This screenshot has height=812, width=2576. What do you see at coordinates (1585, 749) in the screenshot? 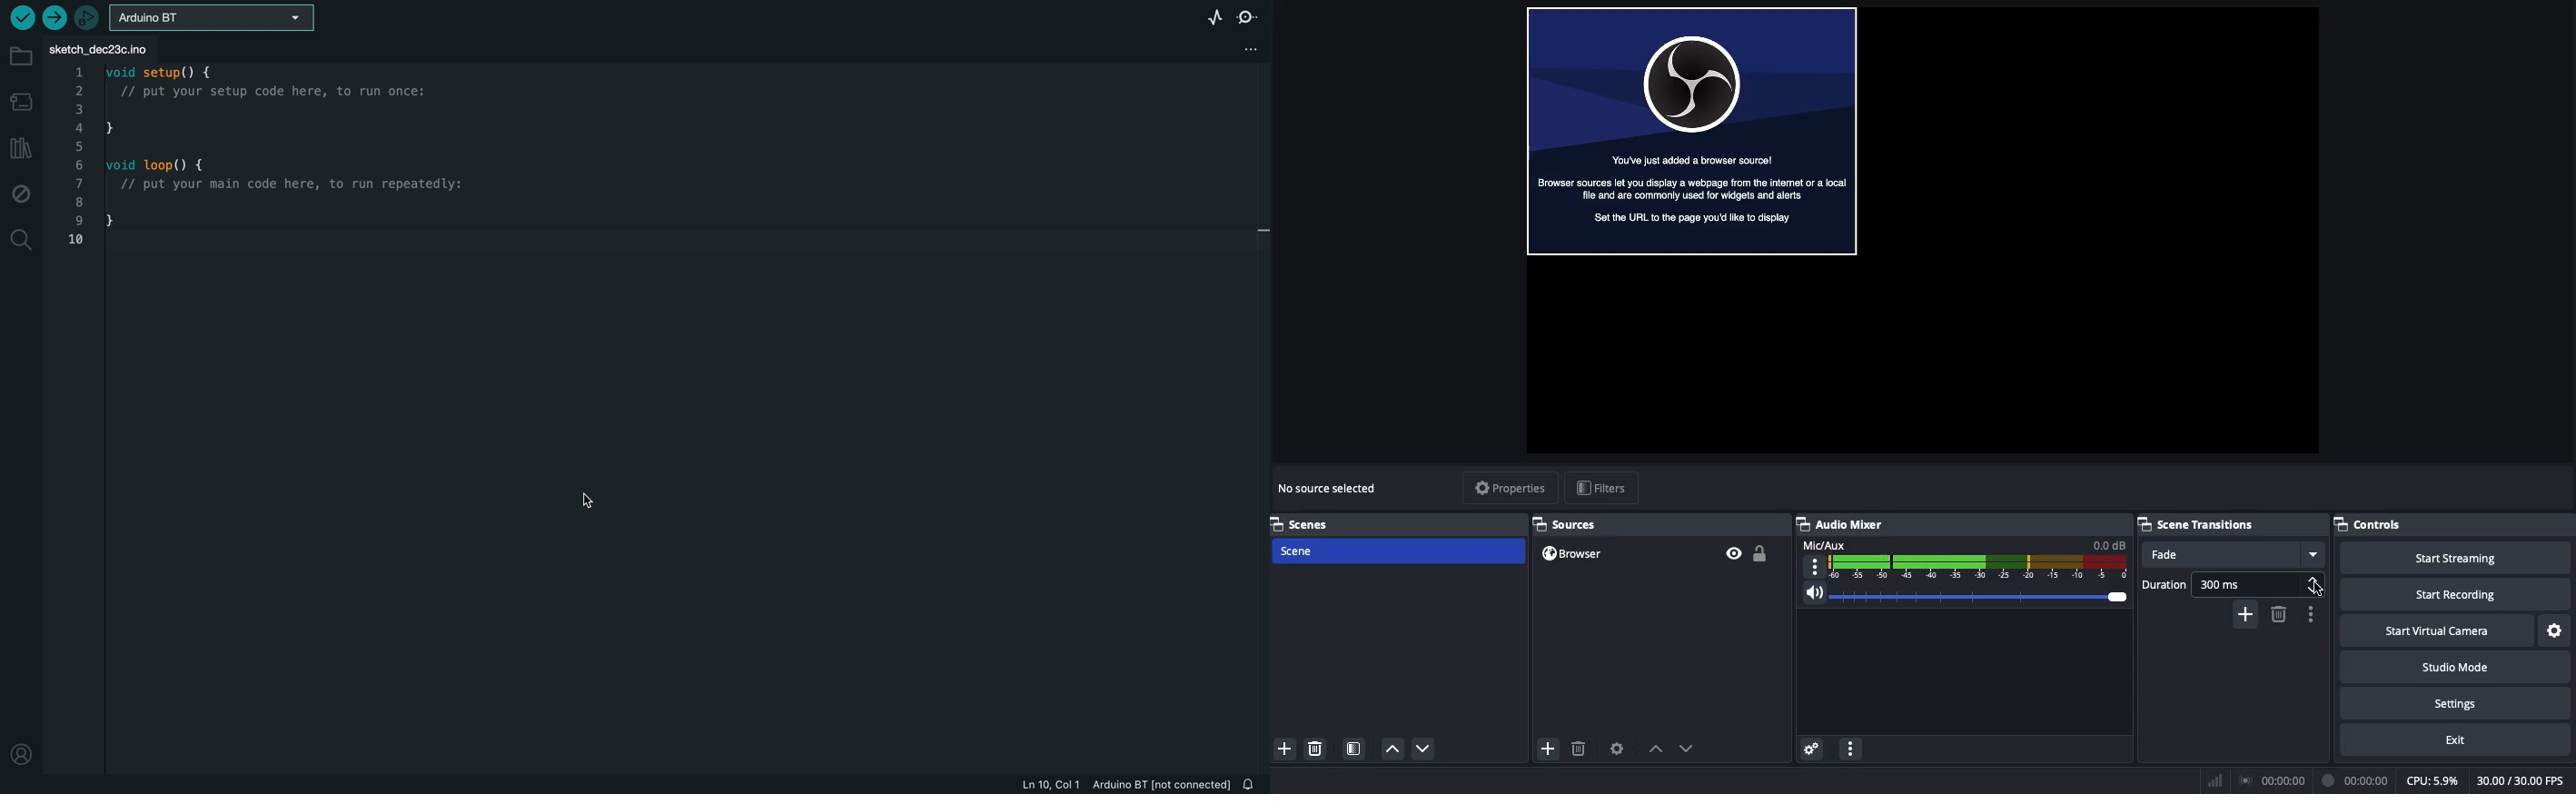
I see `delete` at bounding box center [1585, 749].